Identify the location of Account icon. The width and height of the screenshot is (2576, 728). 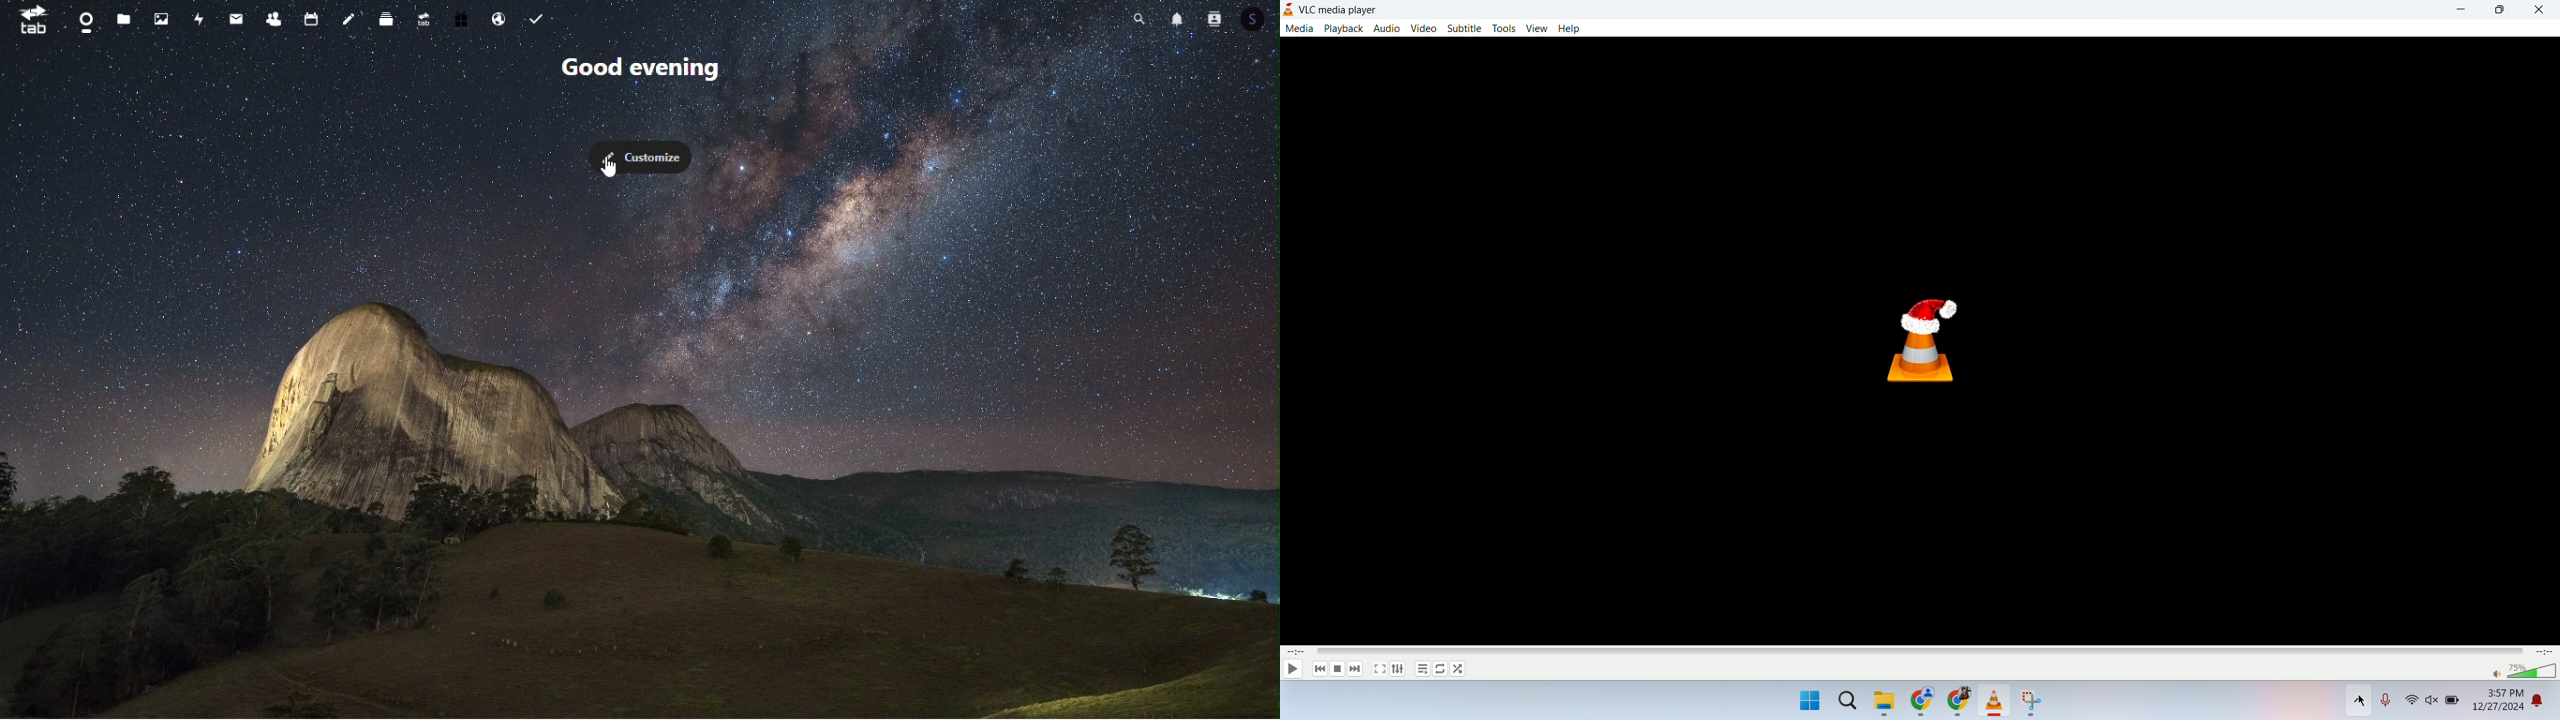
(1259, 19).